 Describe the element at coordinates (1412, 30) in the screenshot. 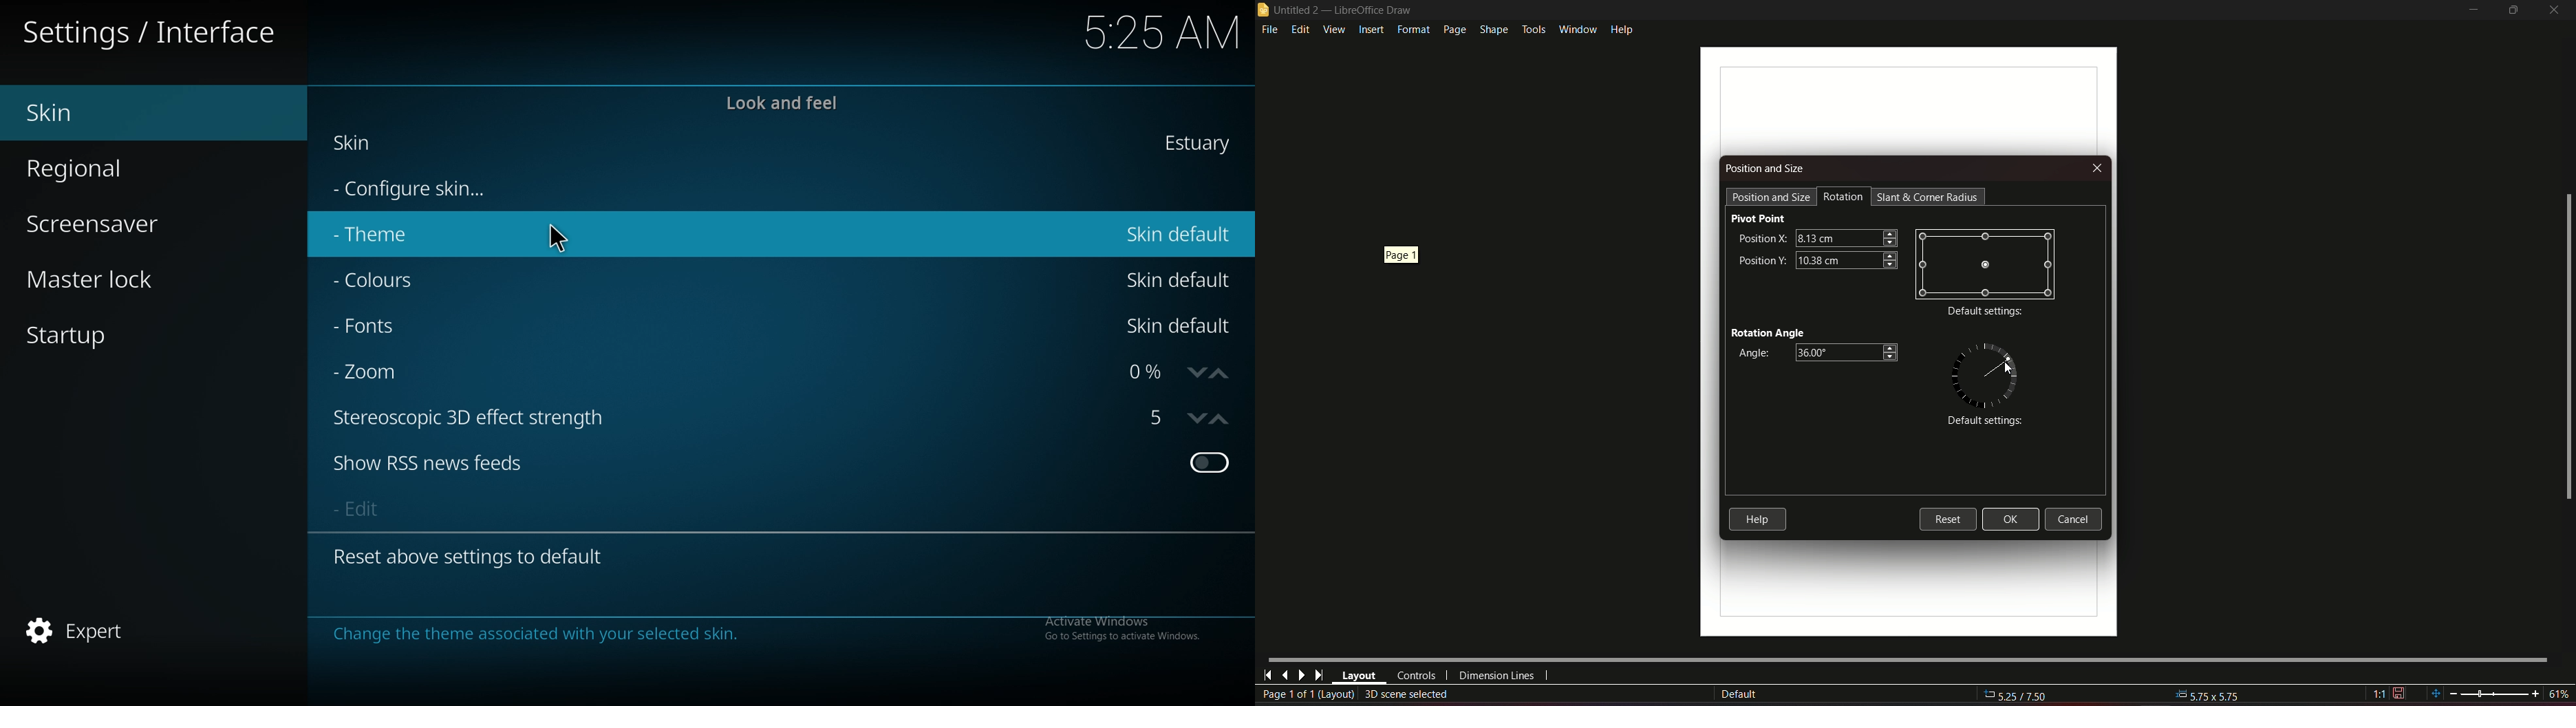

I see `format` at that location.